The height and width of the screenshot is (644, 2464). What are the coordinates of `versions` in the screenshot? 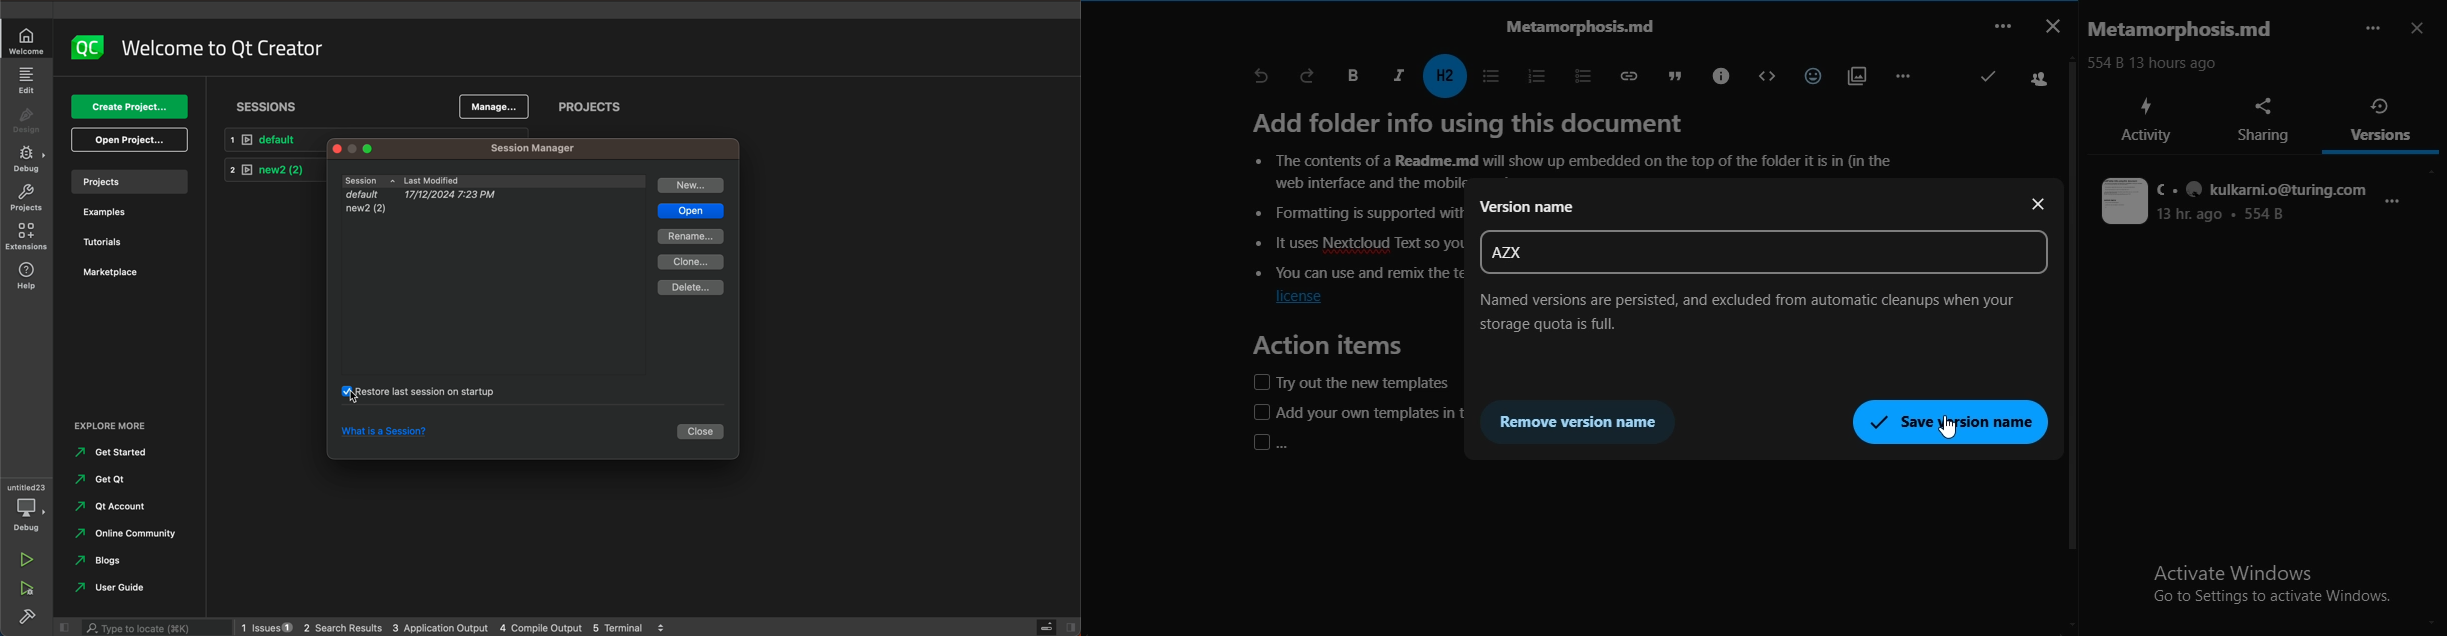 It's located at (2382, 119).